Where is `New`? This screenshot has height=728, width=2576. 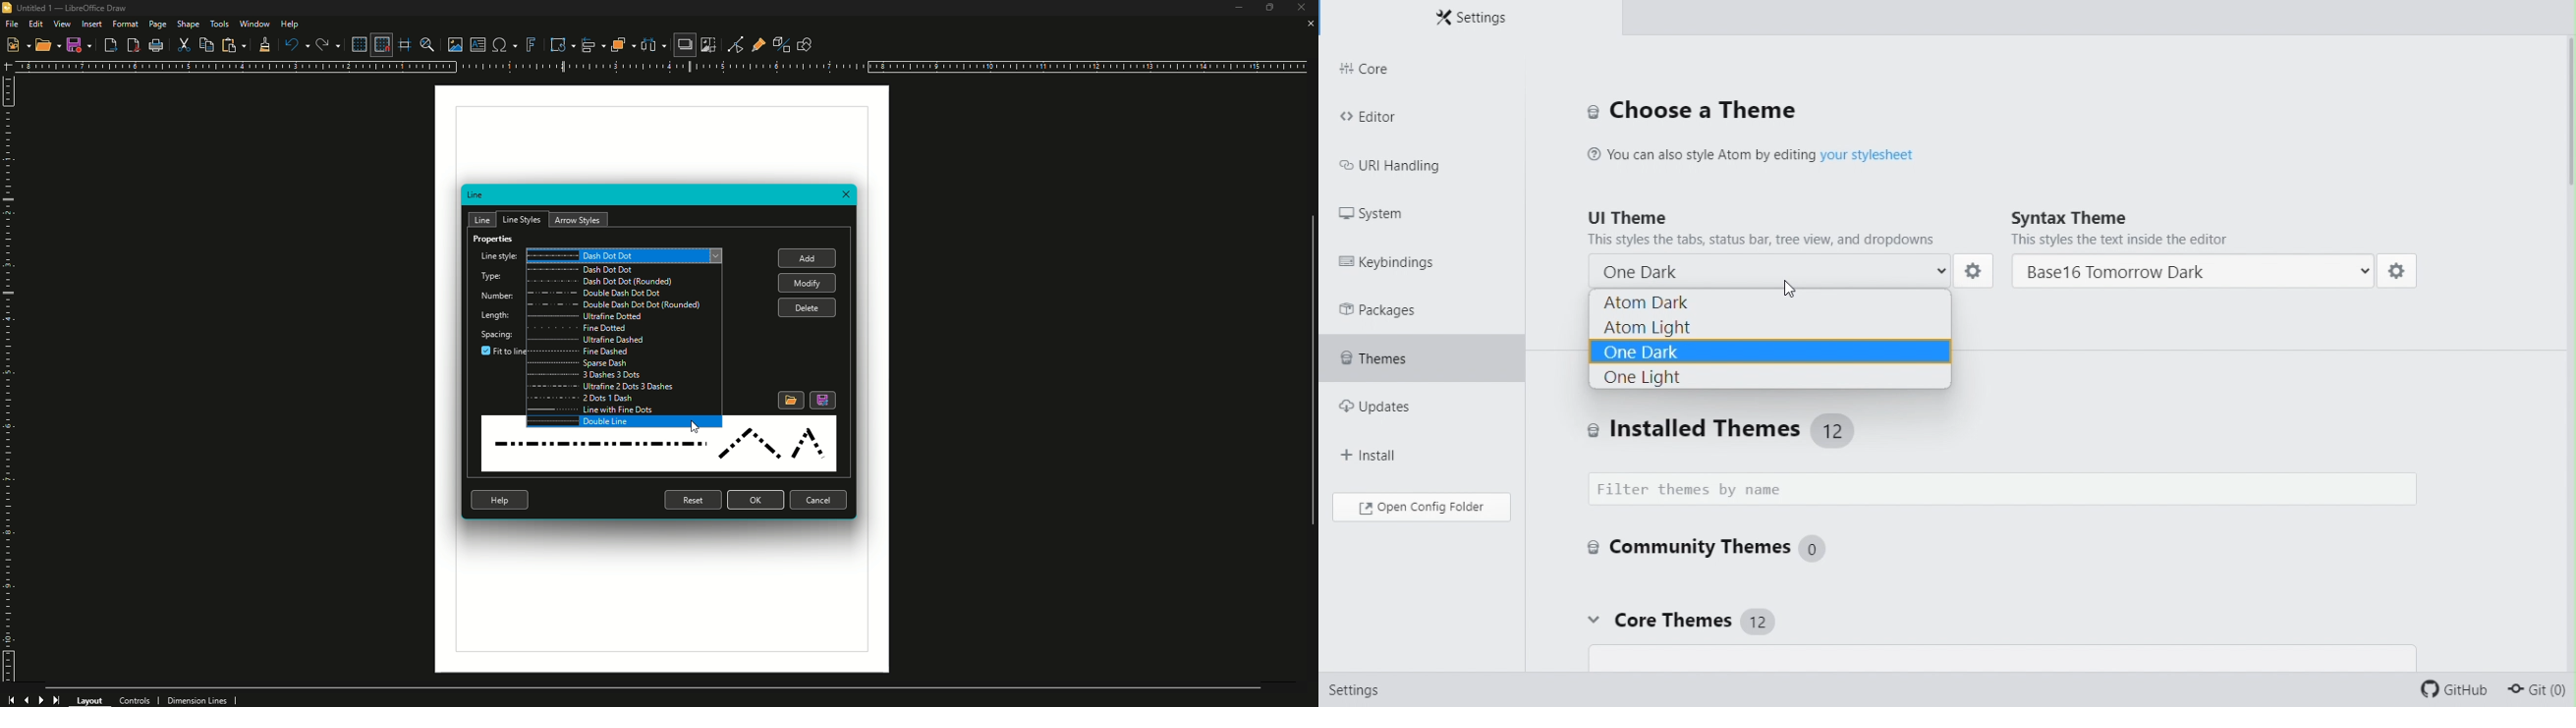
New is located at coordinates (17, 44).